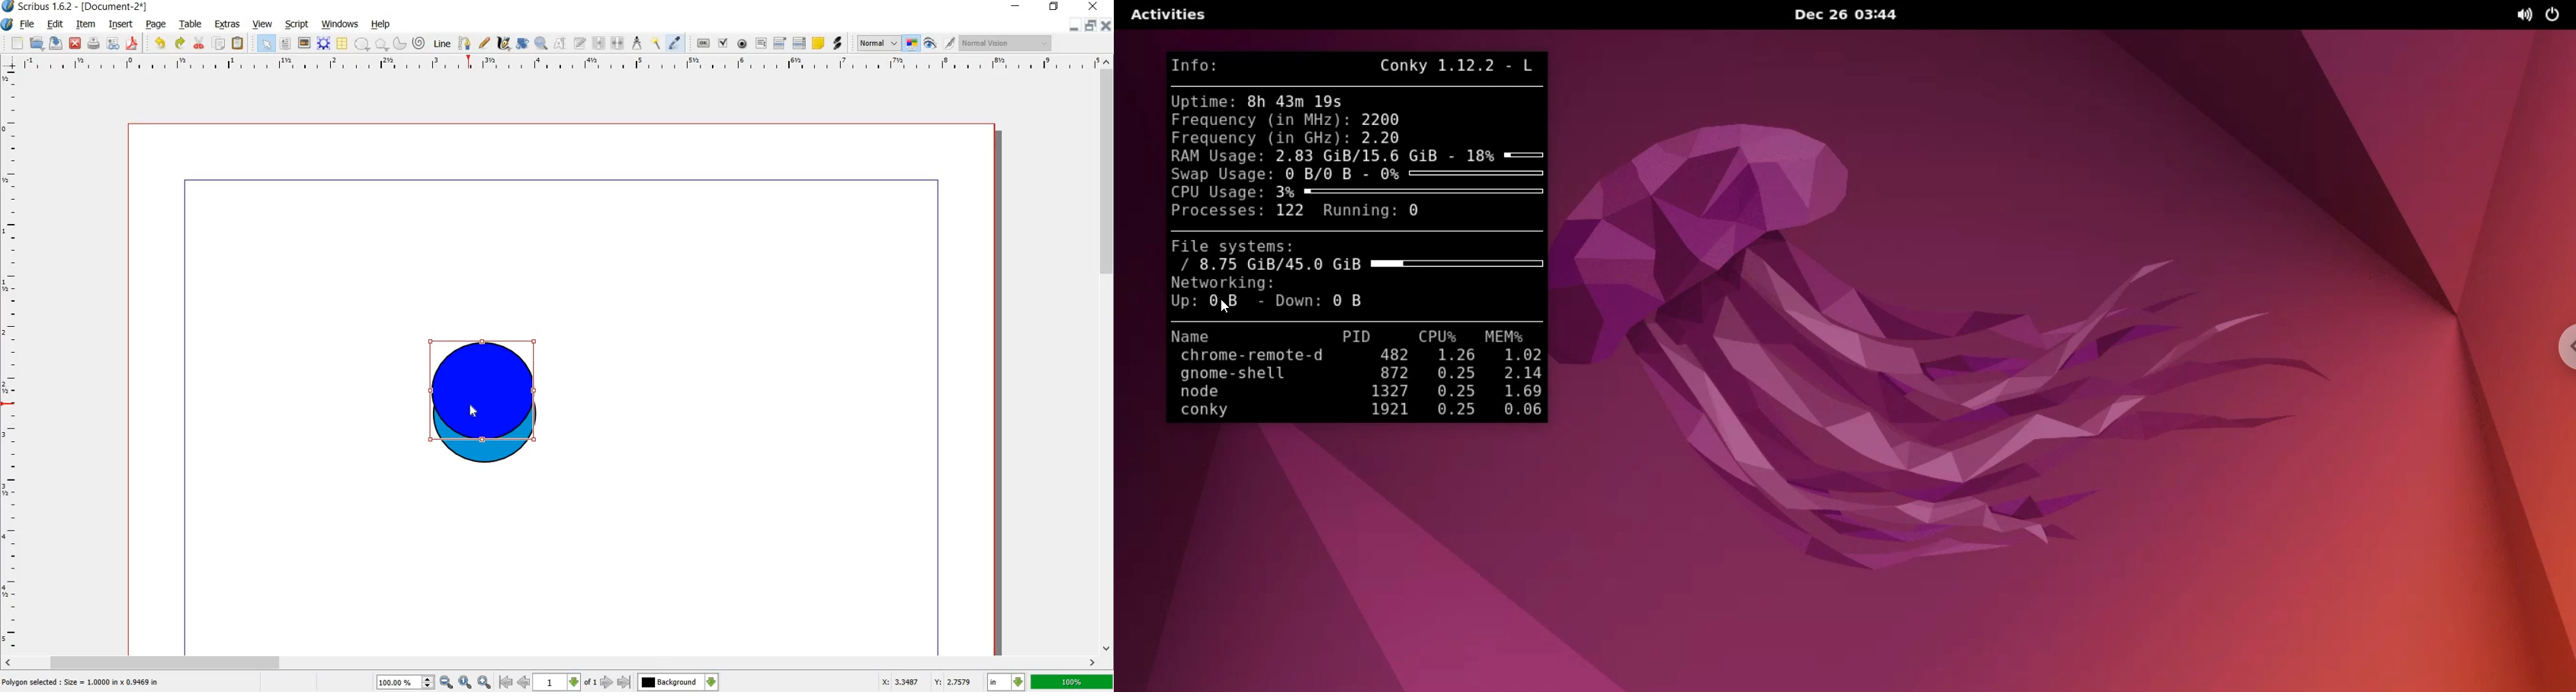  Describe the element at coordinates (1006, 44) in the screenshot. I see `normal vision` at that location.